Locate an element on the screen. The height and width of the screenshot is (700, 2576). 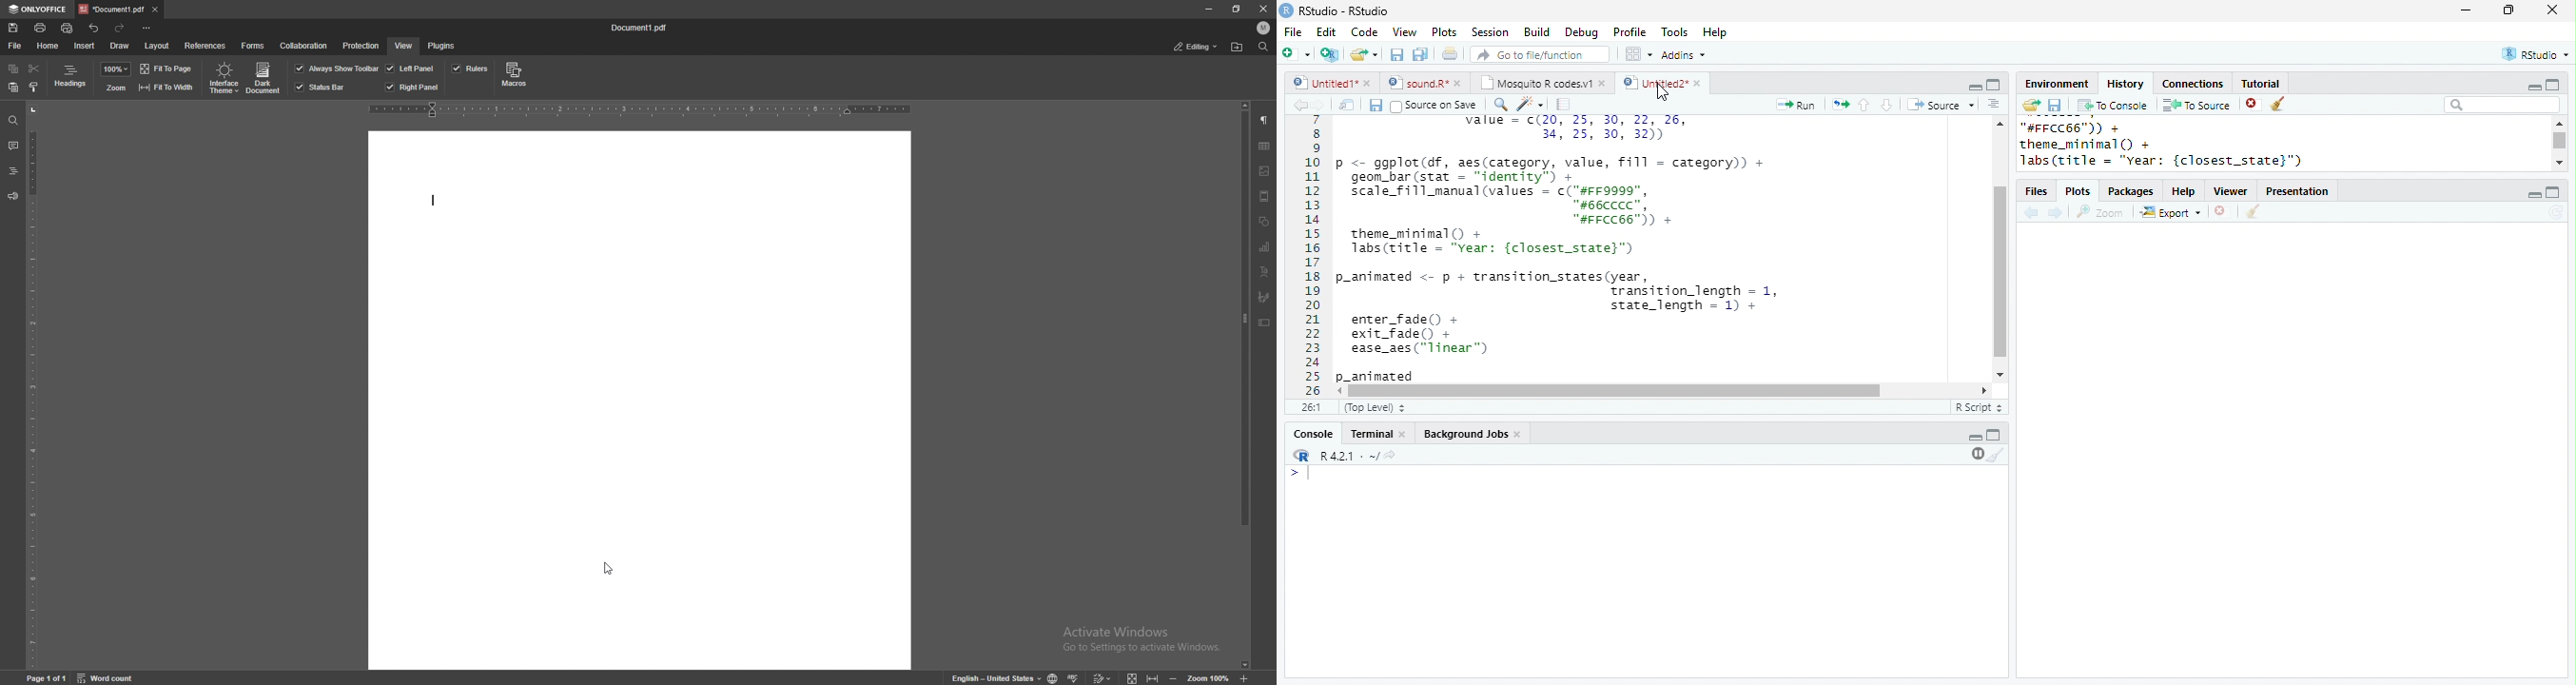
clear is located at coordinates (2254, 211).